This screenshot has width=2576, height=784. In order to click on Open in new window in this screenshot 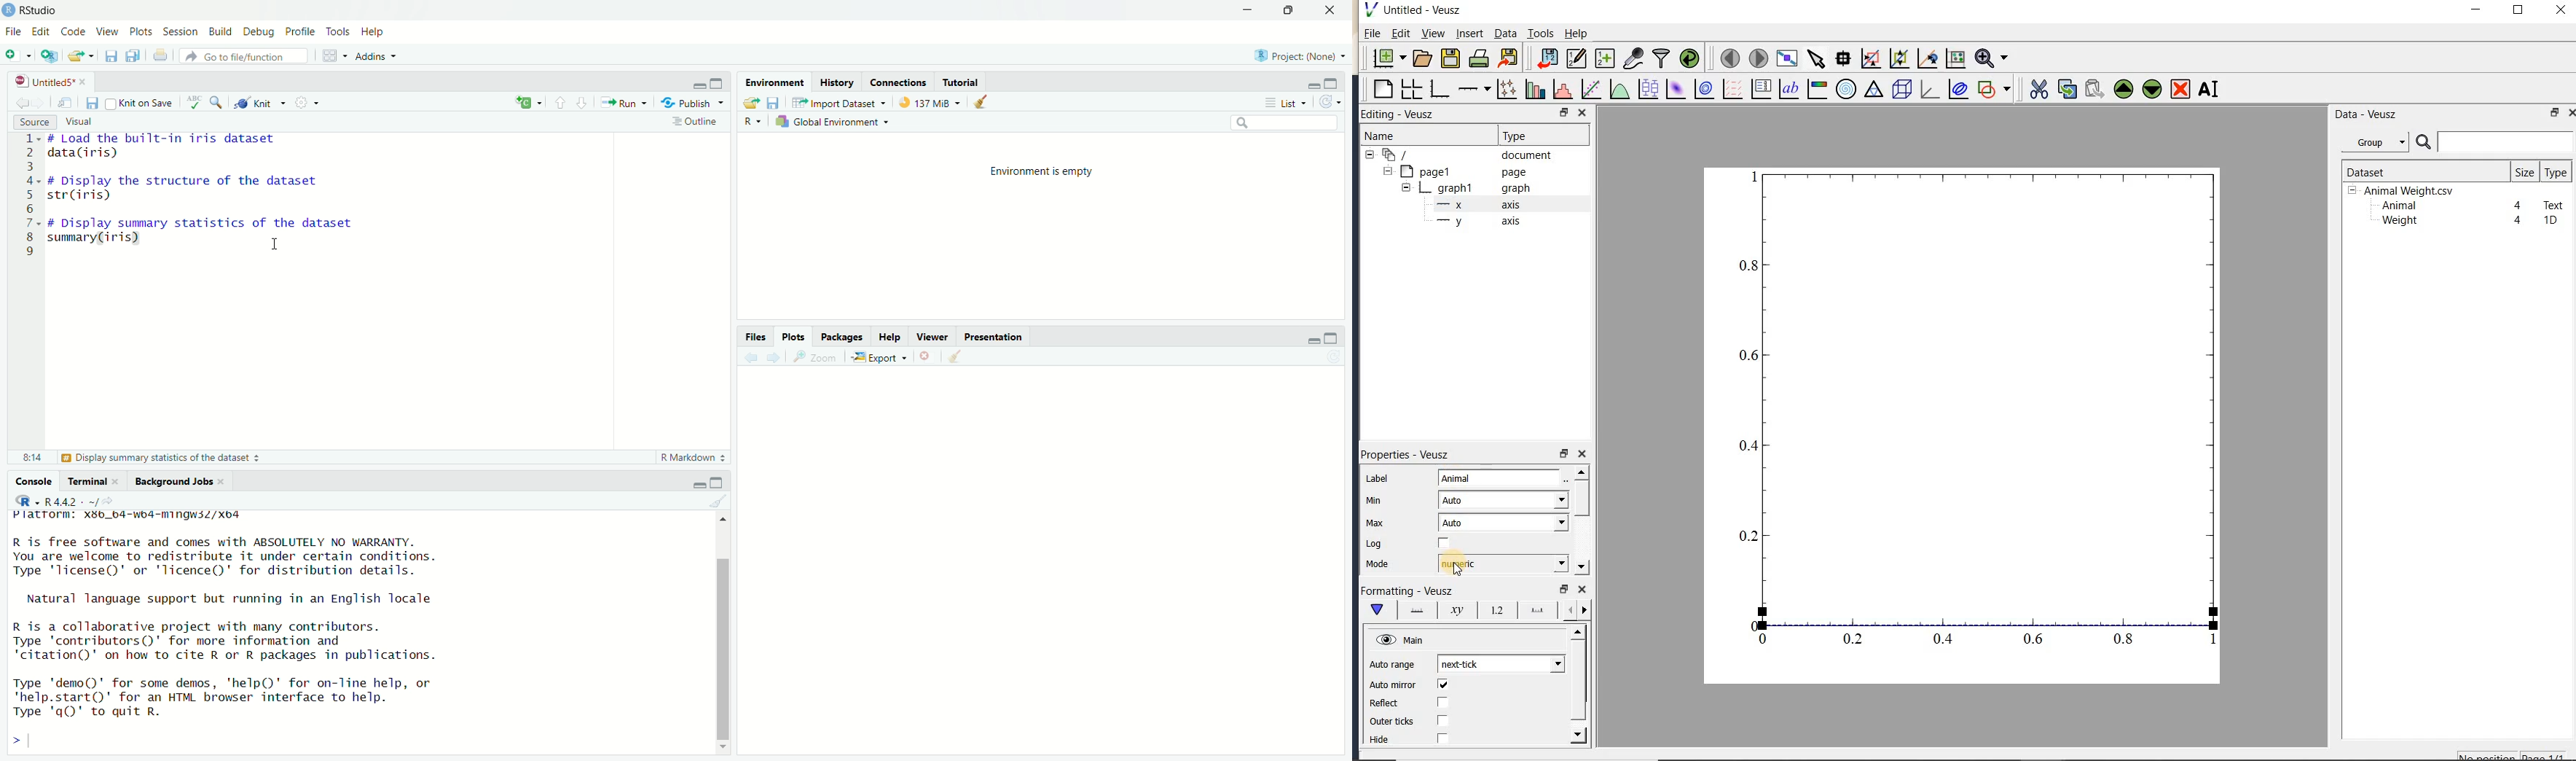, I will do `click(65, 101)`.